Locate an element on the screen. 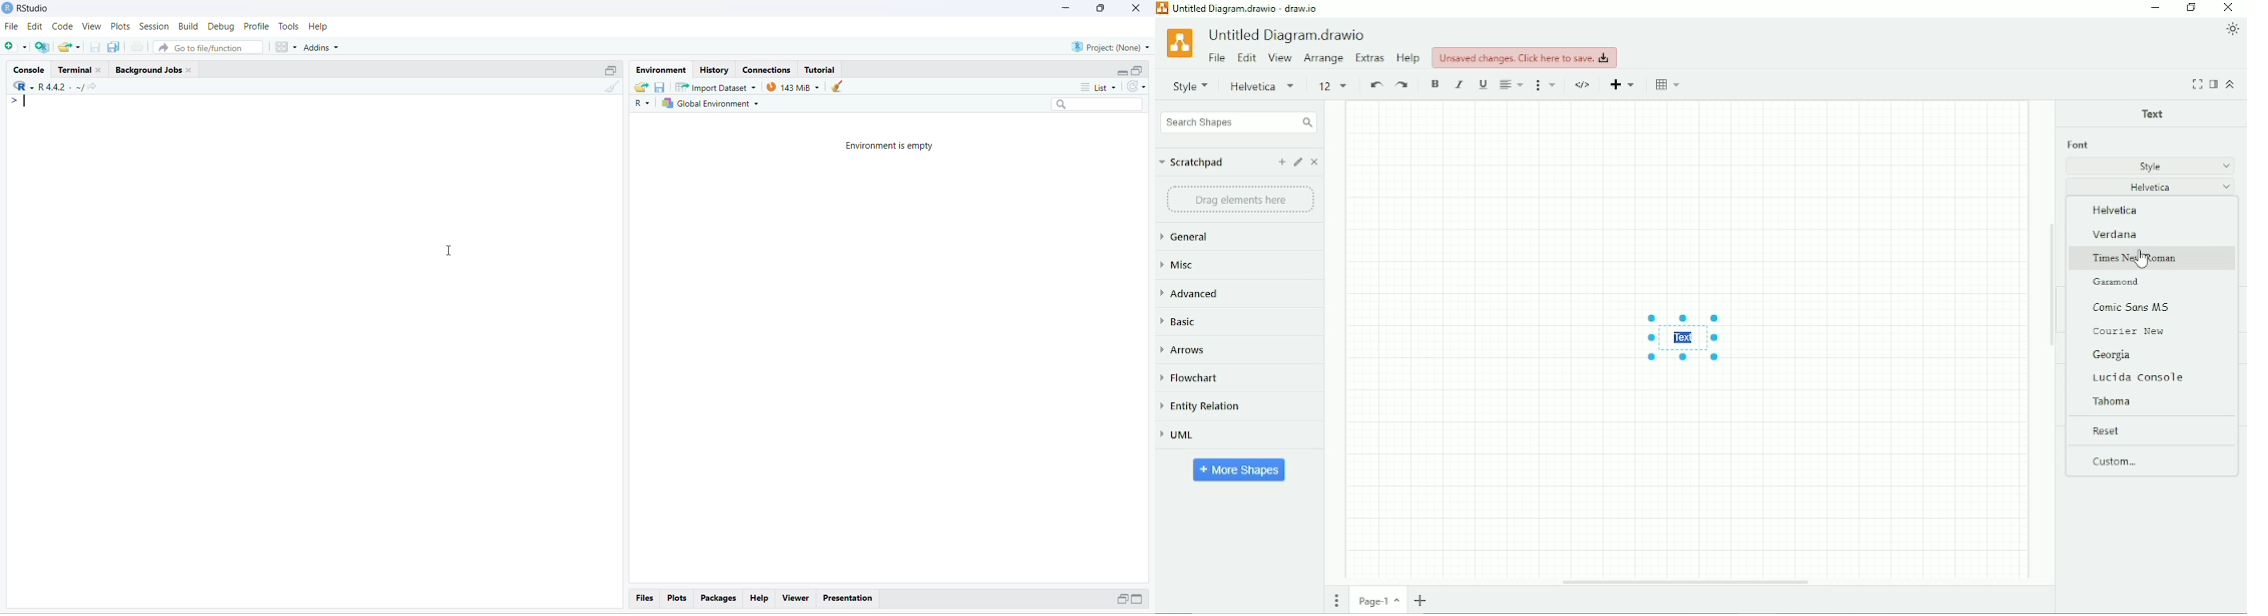 The width and height of the screenshot is (2268, 616). Vertical scrollbar is located at coordinates (2051, 284).